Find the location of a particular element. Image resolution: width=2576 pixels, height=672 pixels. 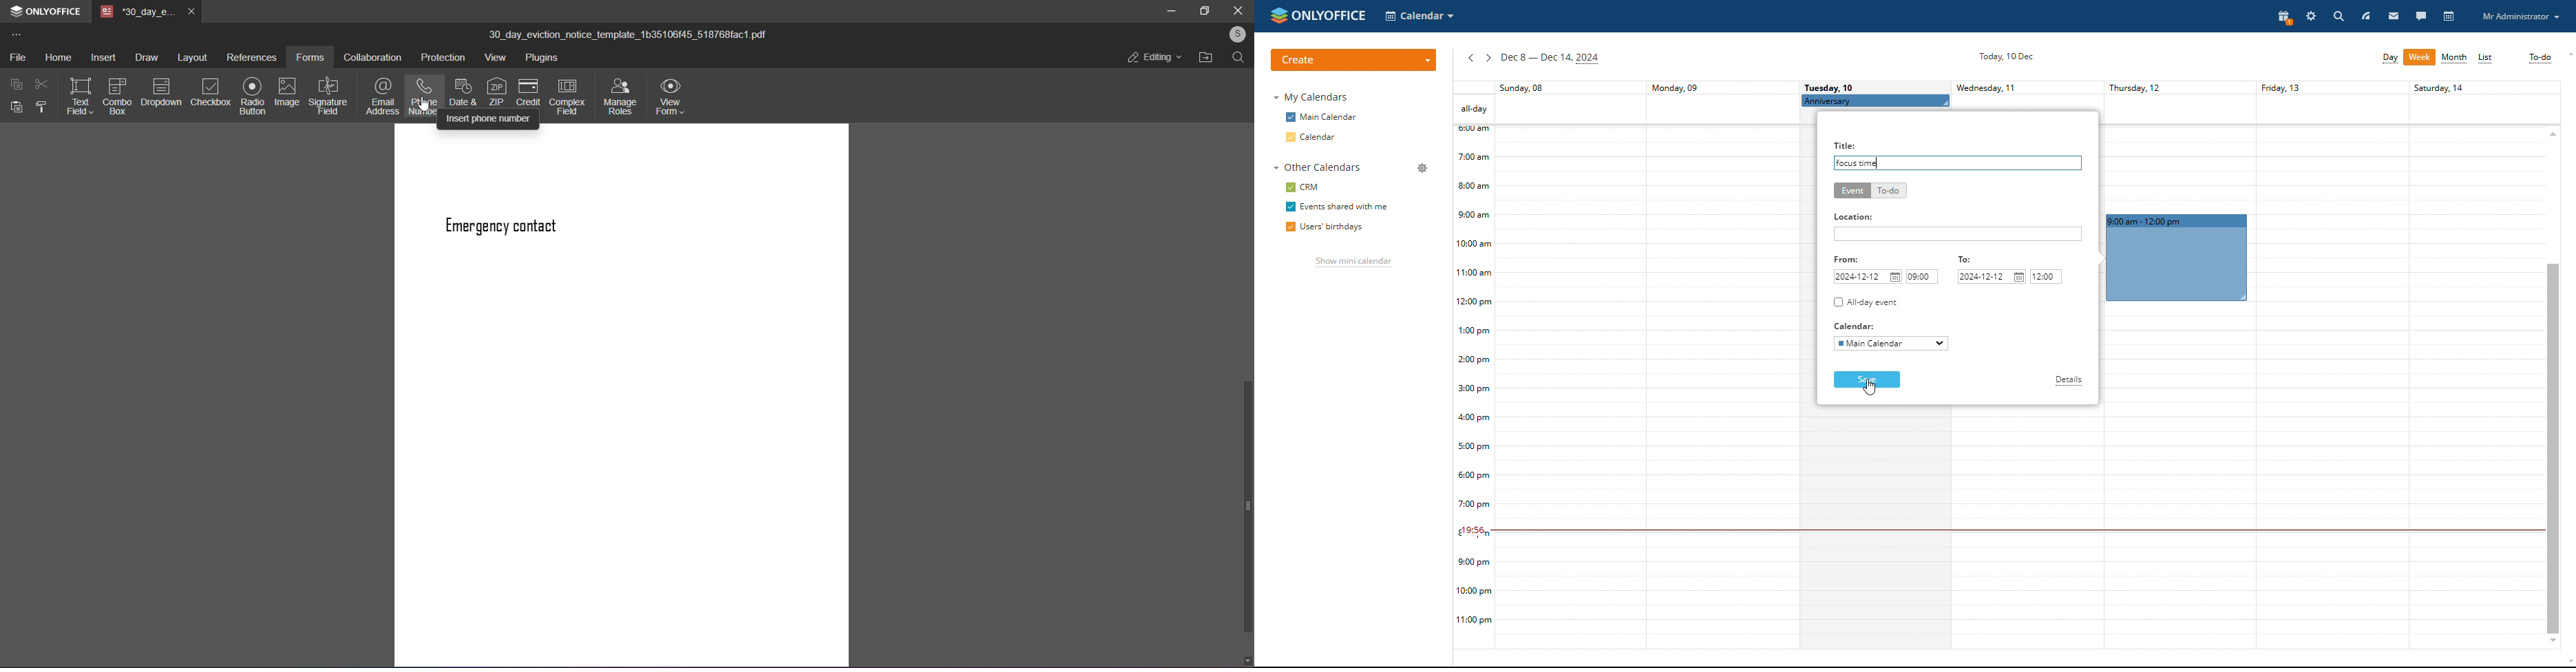

phone number is located at coordinates (425, 96).